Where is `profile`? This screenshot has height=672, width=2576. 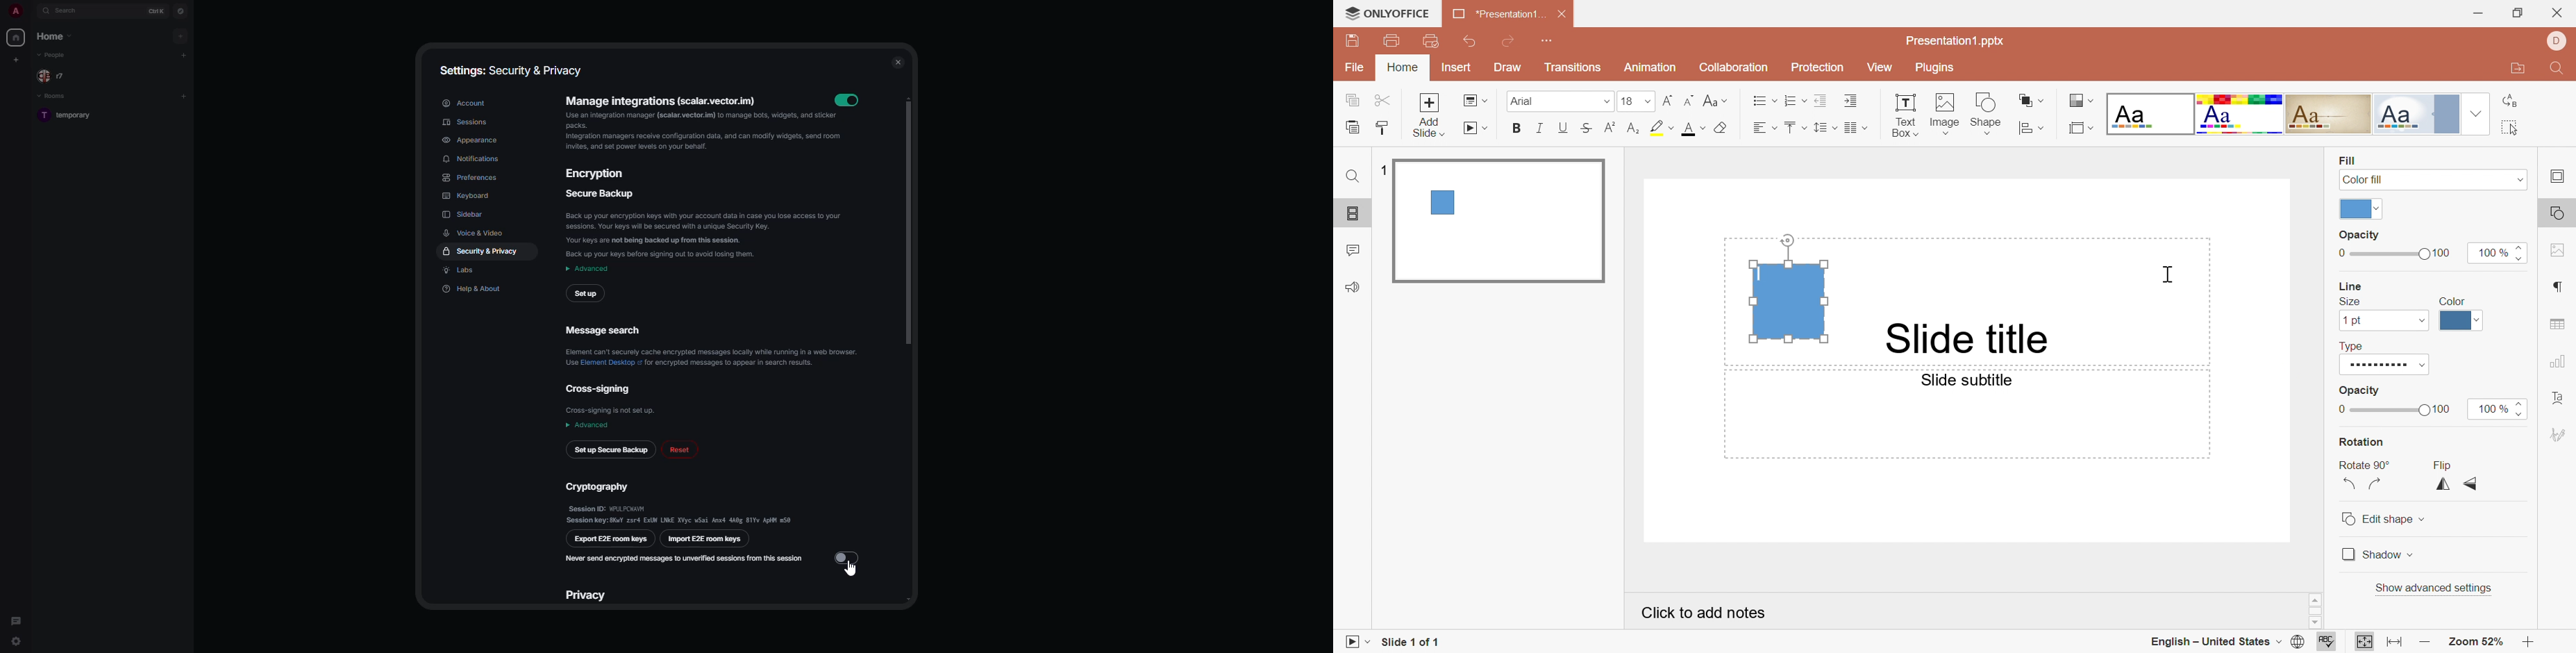 profile is located at coordinates (12, 10).